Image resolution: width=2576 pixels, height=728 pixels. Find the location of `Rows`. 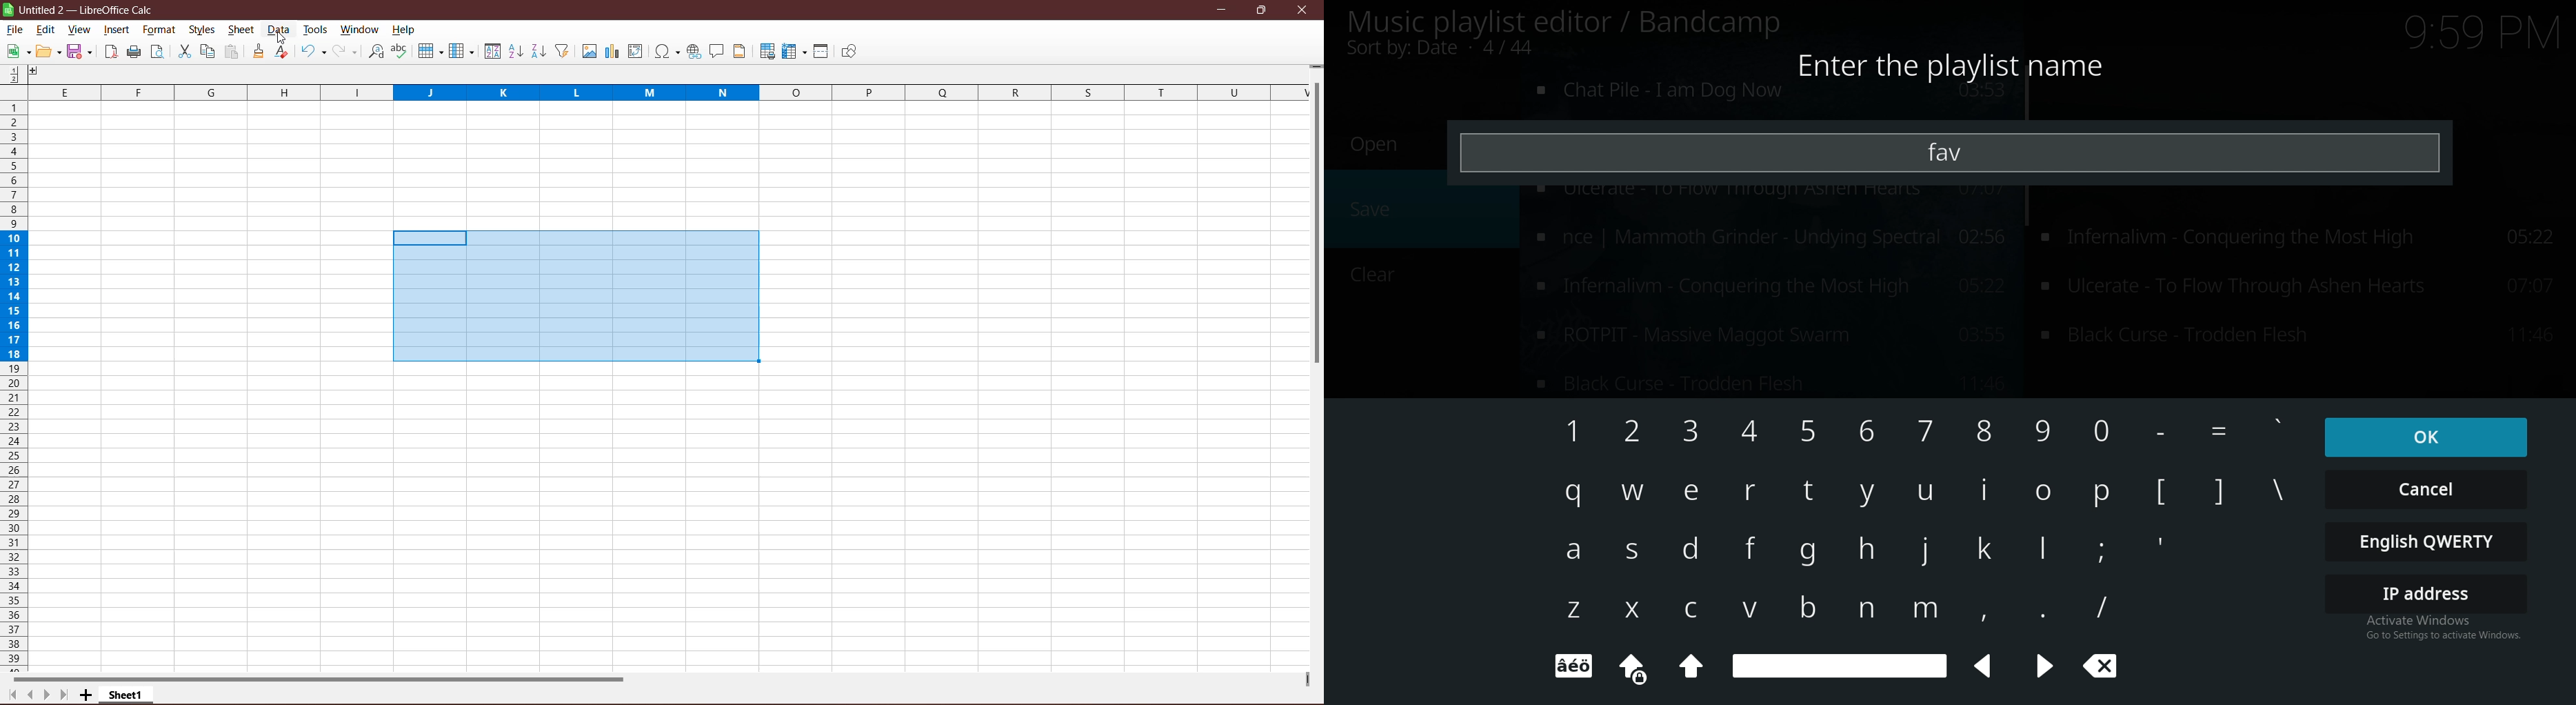

Rows is located at coordinates (12, 386).